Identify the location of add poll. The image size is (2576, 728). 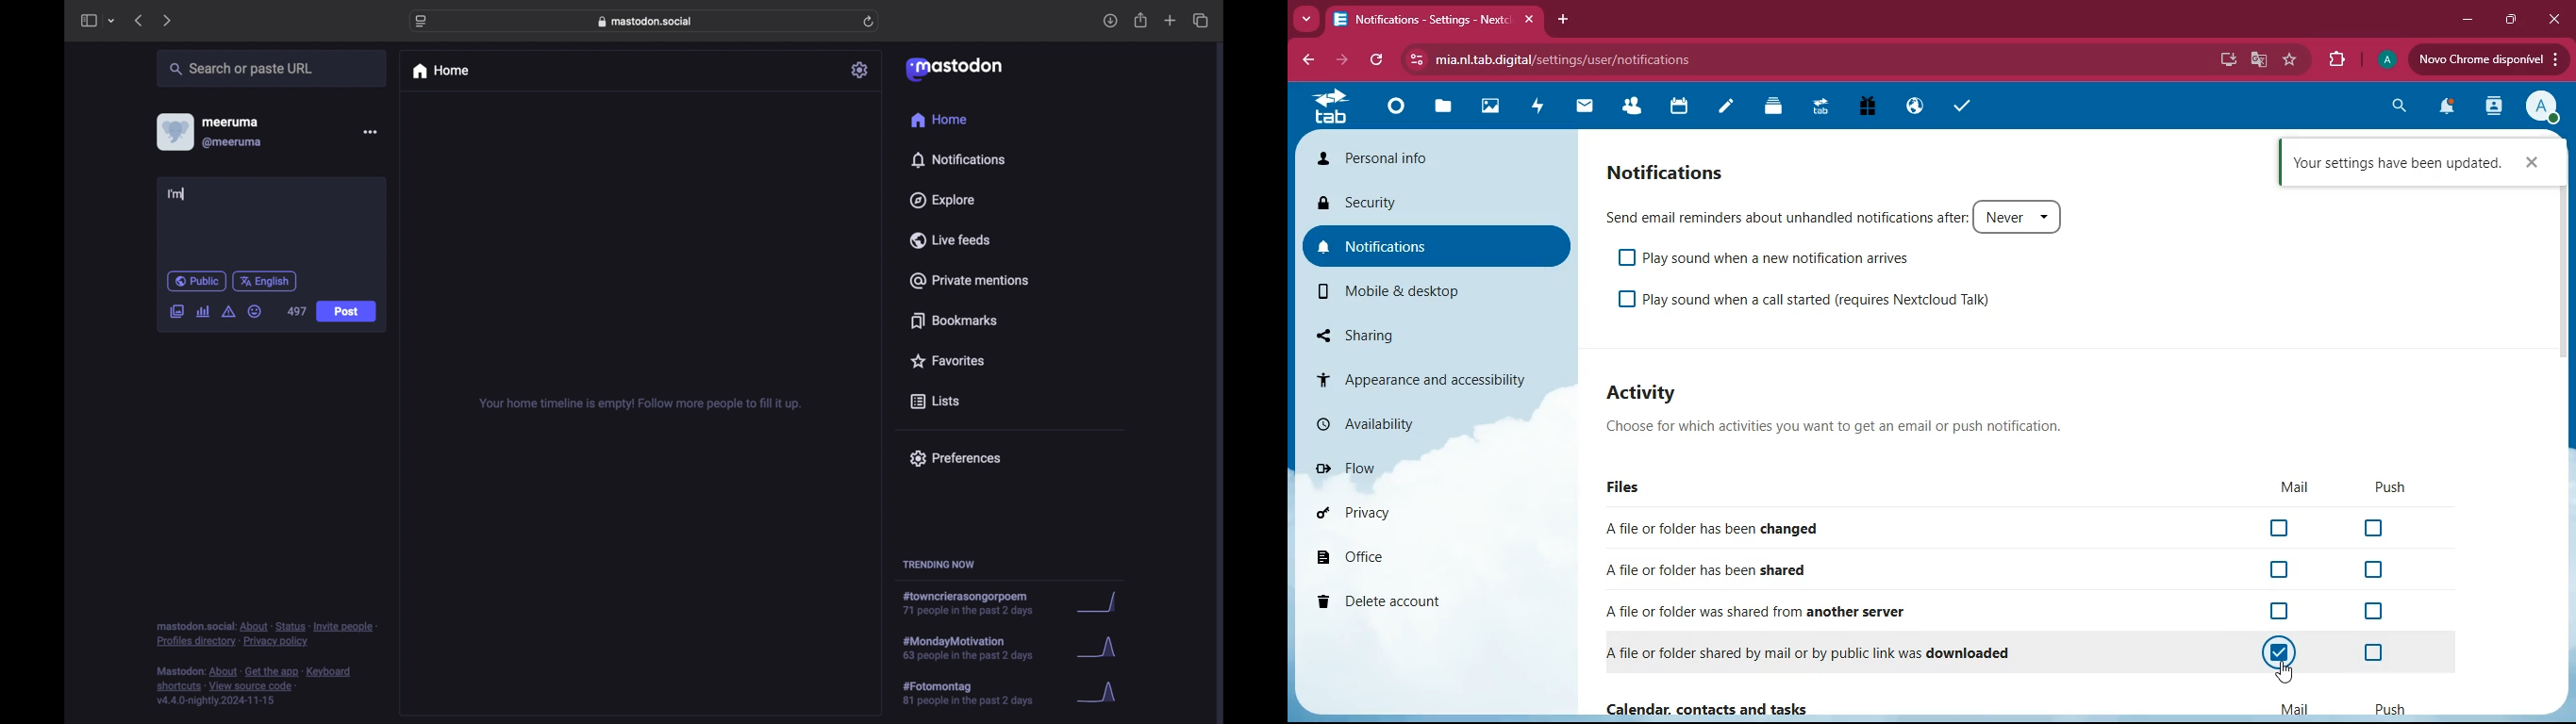
(204, 312).